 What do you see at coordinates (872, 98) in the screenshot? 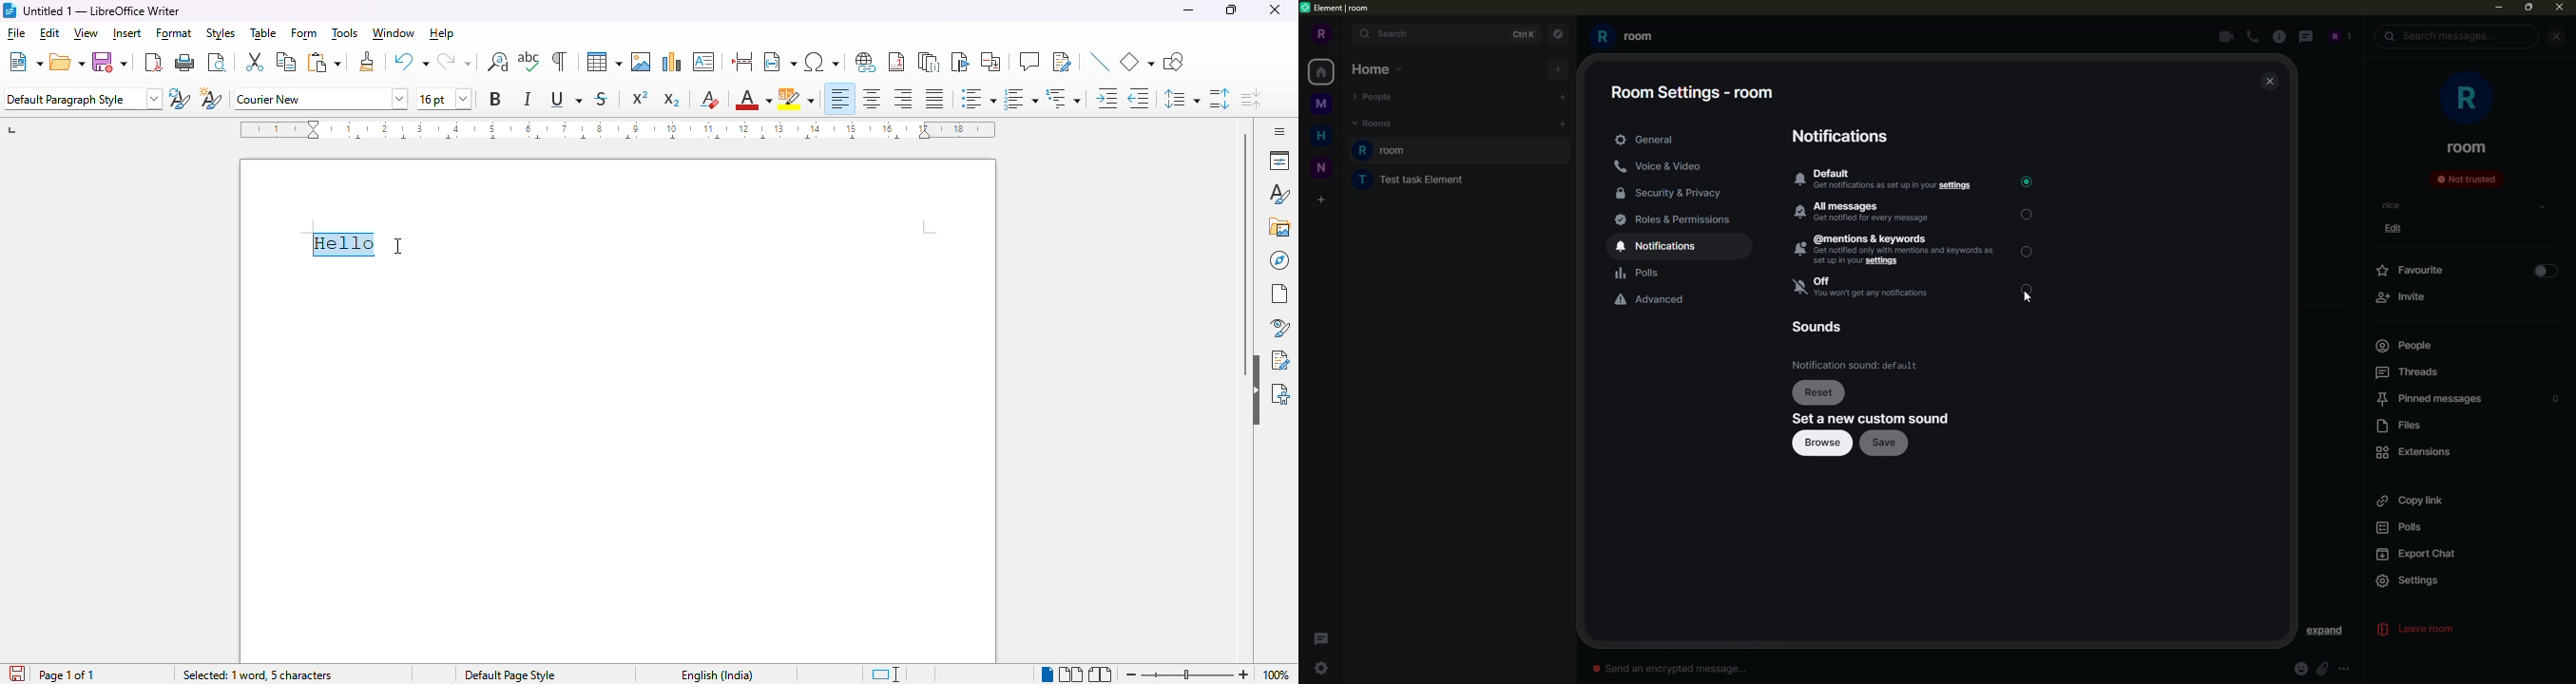
I see `align center` at bounding box center [872, 98].